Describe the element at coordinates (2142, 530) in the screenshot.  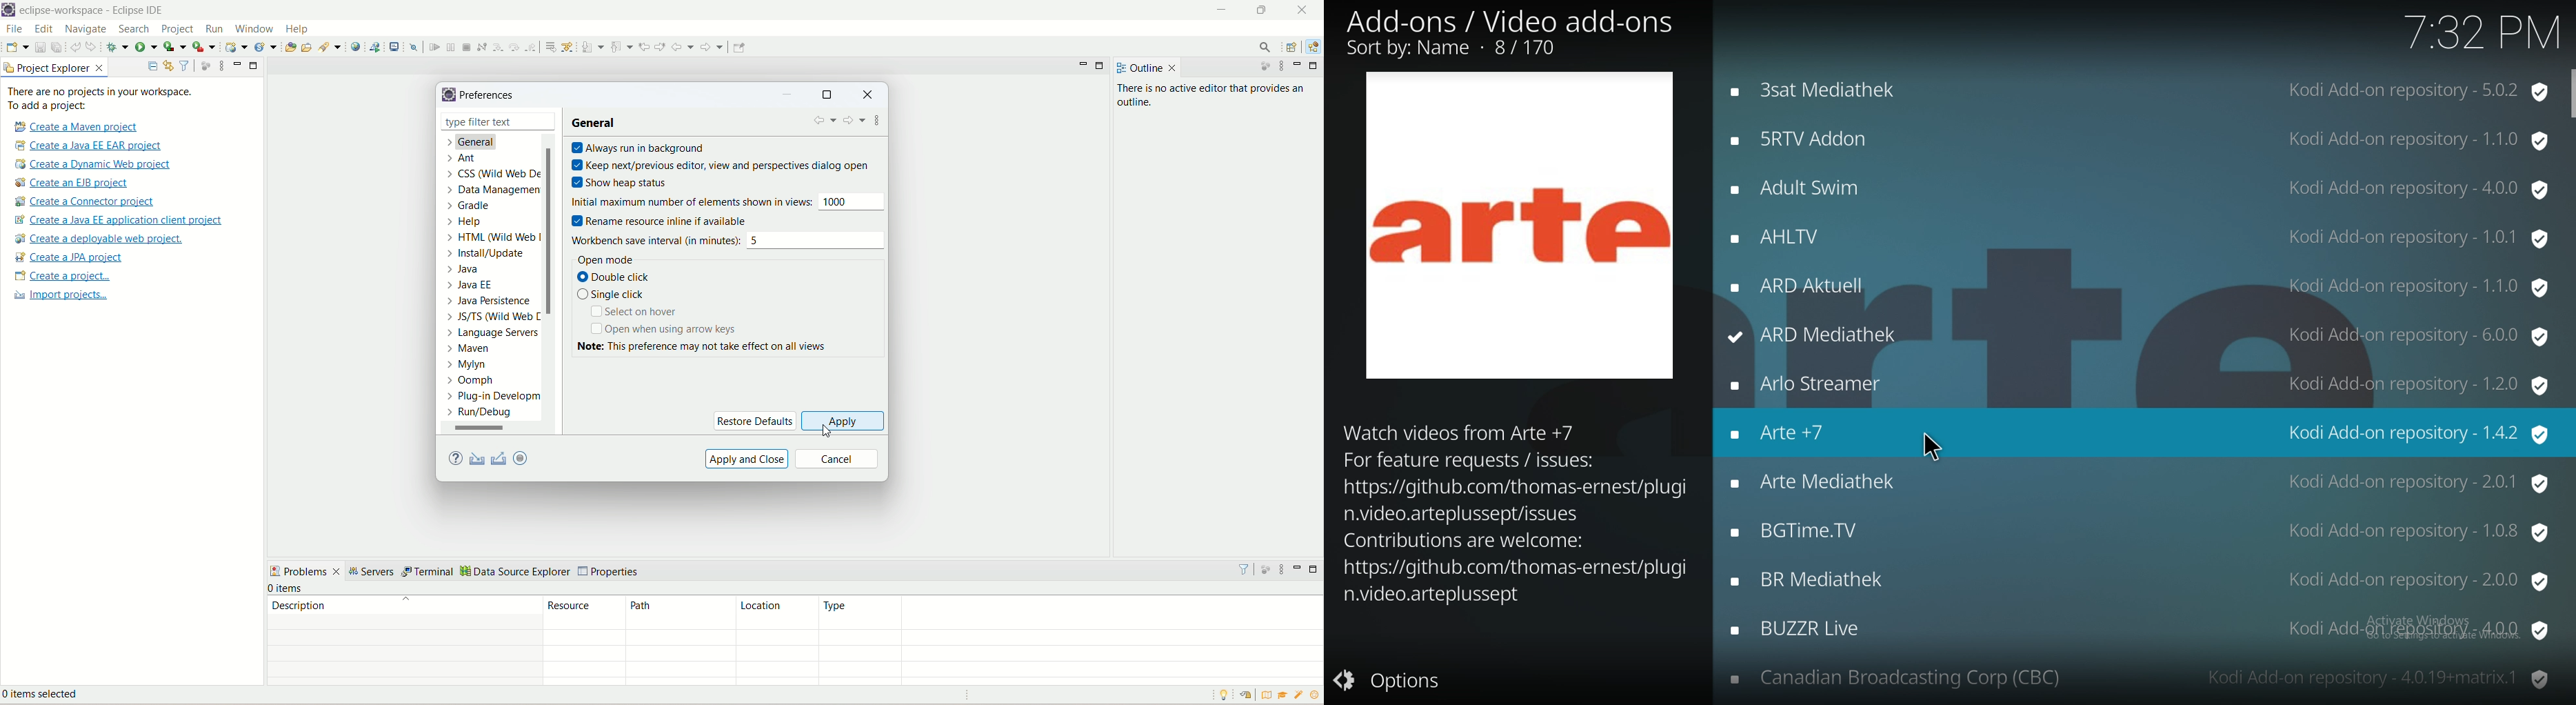
I see `add on` at that location.